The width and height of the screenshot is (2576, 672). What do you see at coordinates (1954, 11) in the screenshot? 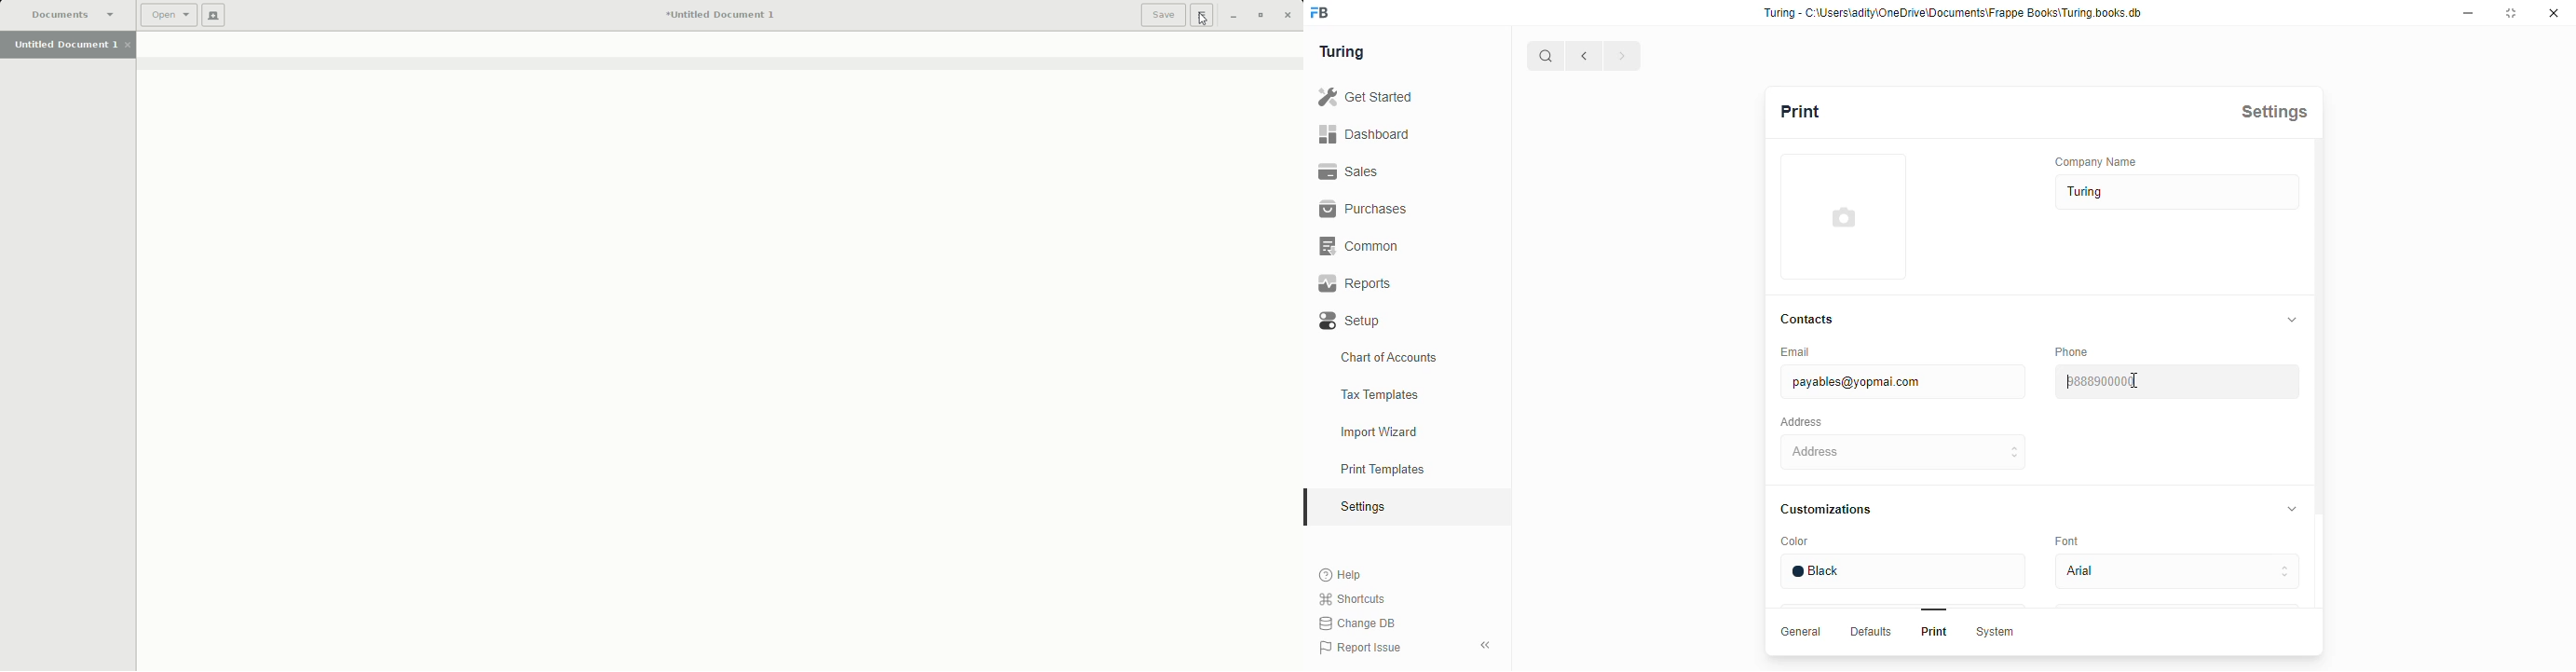
I see `Turing - C-\Users\adity\OneDrive\Documents\Frappe Books\Turing.books.db` at bounding box center [1954, 11].